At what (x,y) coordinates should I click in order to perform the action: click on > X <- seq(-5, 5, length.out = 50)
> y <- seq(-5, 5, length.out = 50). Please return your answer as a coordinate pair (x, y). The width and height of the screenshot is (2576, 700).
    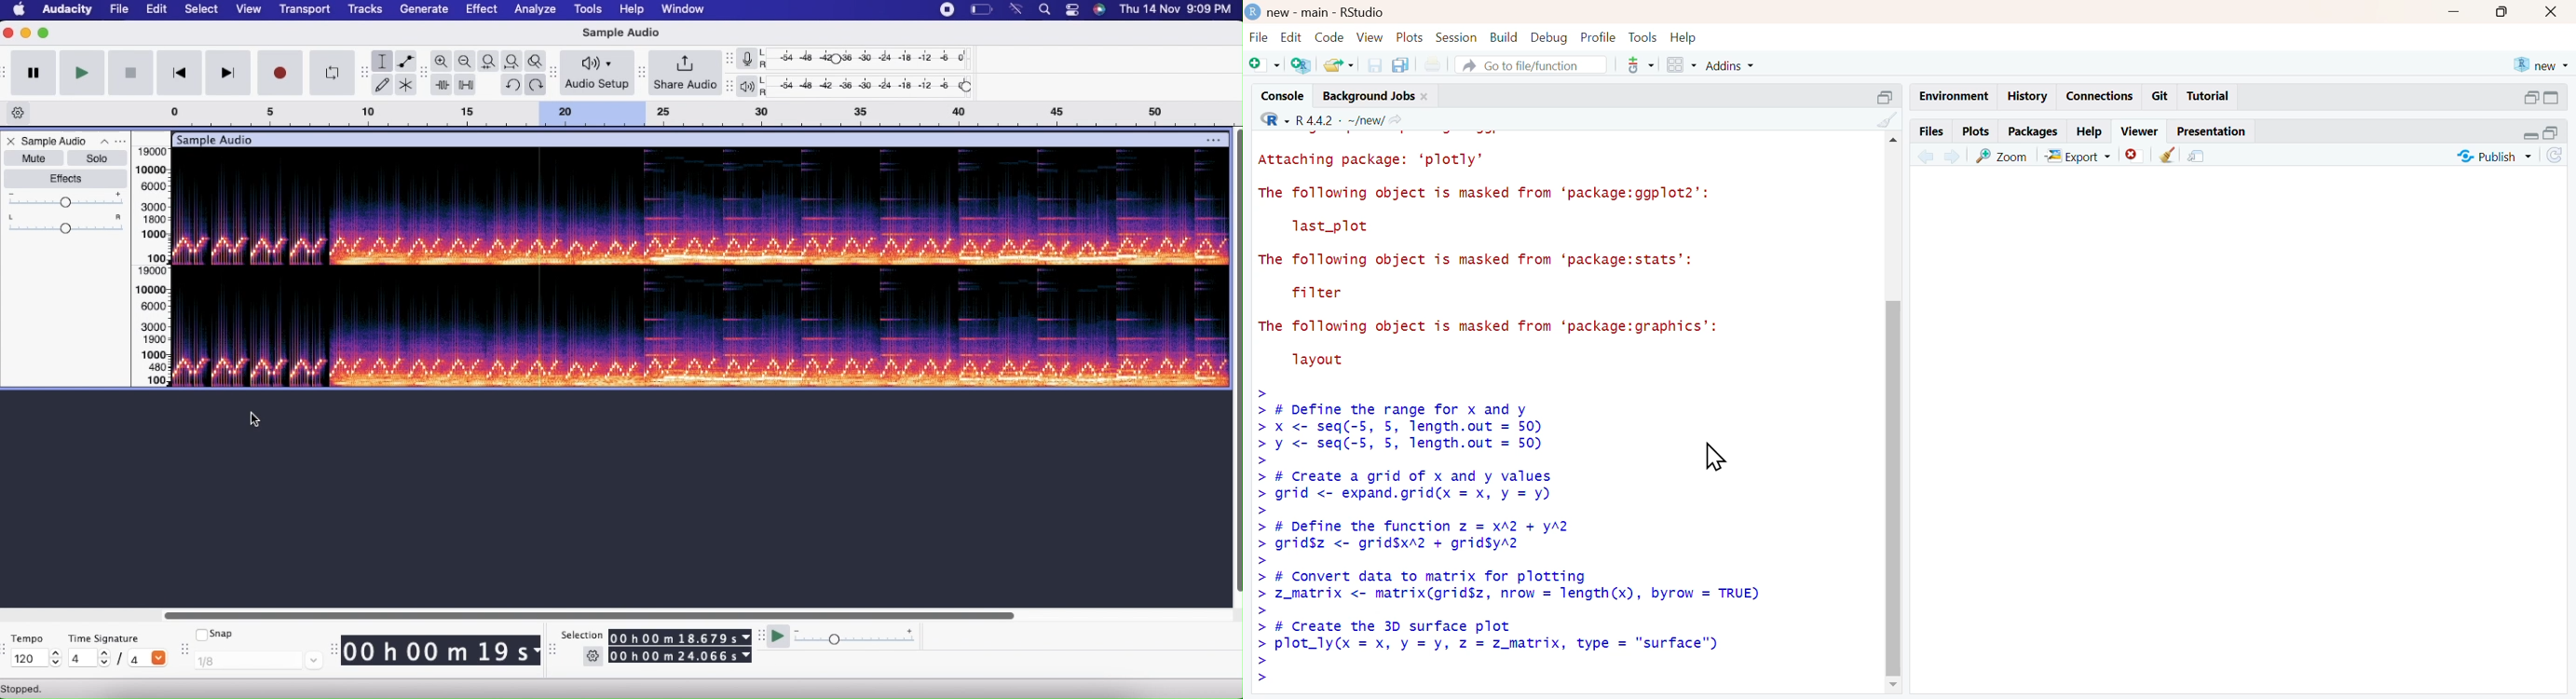
    Looking at the image, I should click on (1407, 437).